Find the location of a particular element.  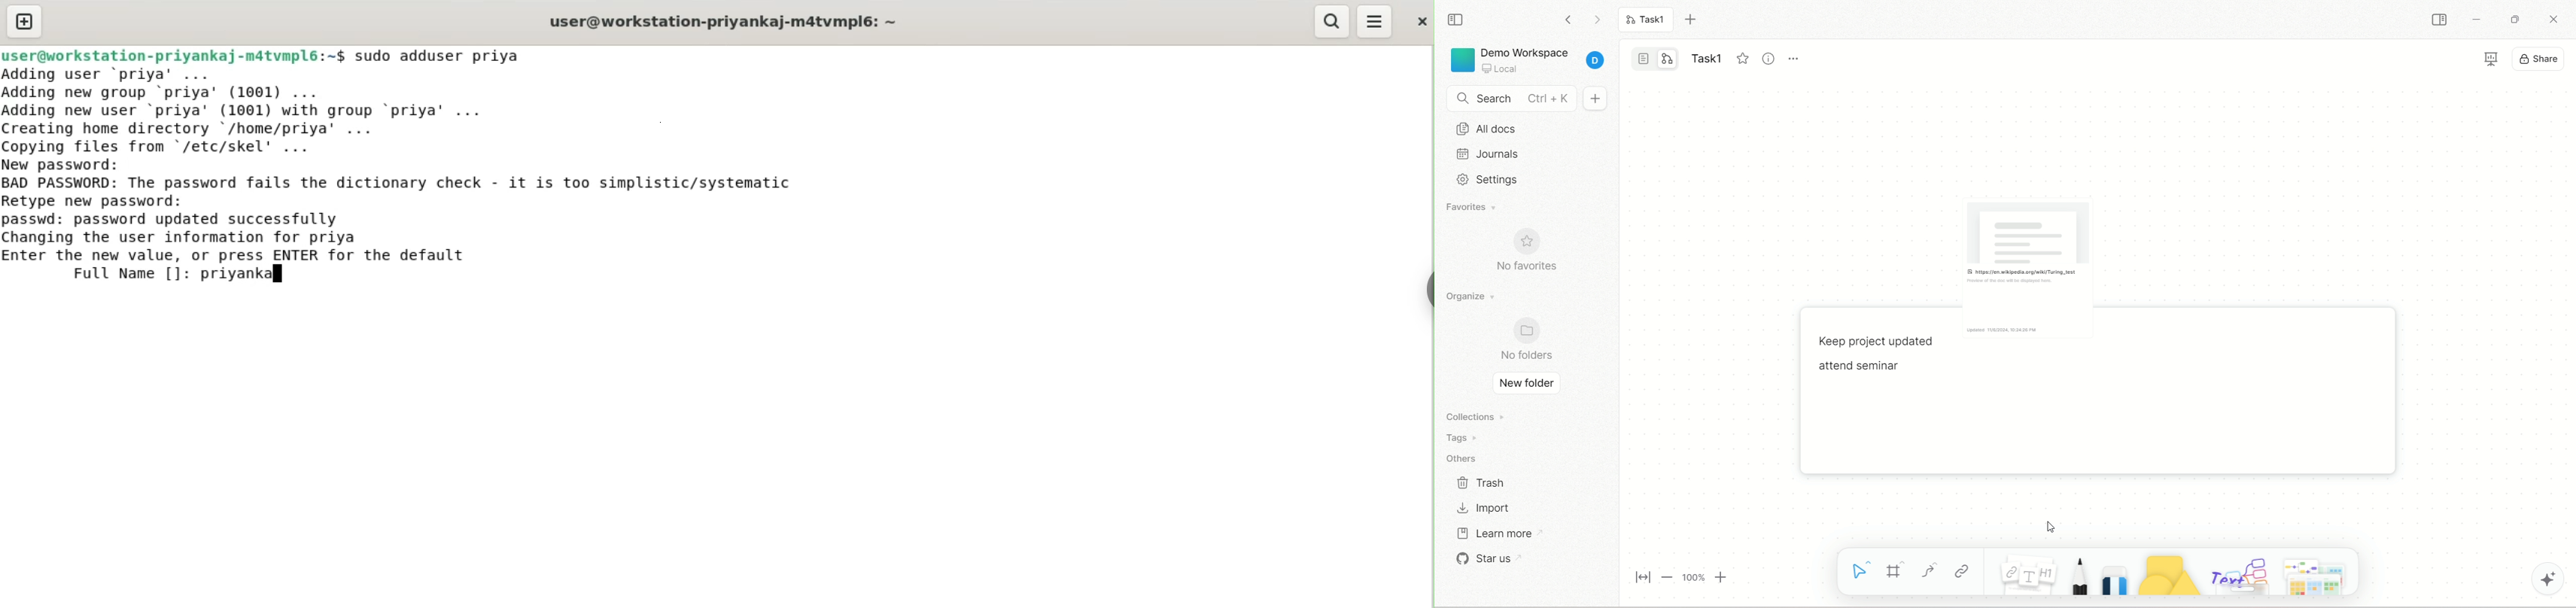

URL linked is located at coordinates (2041, 252).